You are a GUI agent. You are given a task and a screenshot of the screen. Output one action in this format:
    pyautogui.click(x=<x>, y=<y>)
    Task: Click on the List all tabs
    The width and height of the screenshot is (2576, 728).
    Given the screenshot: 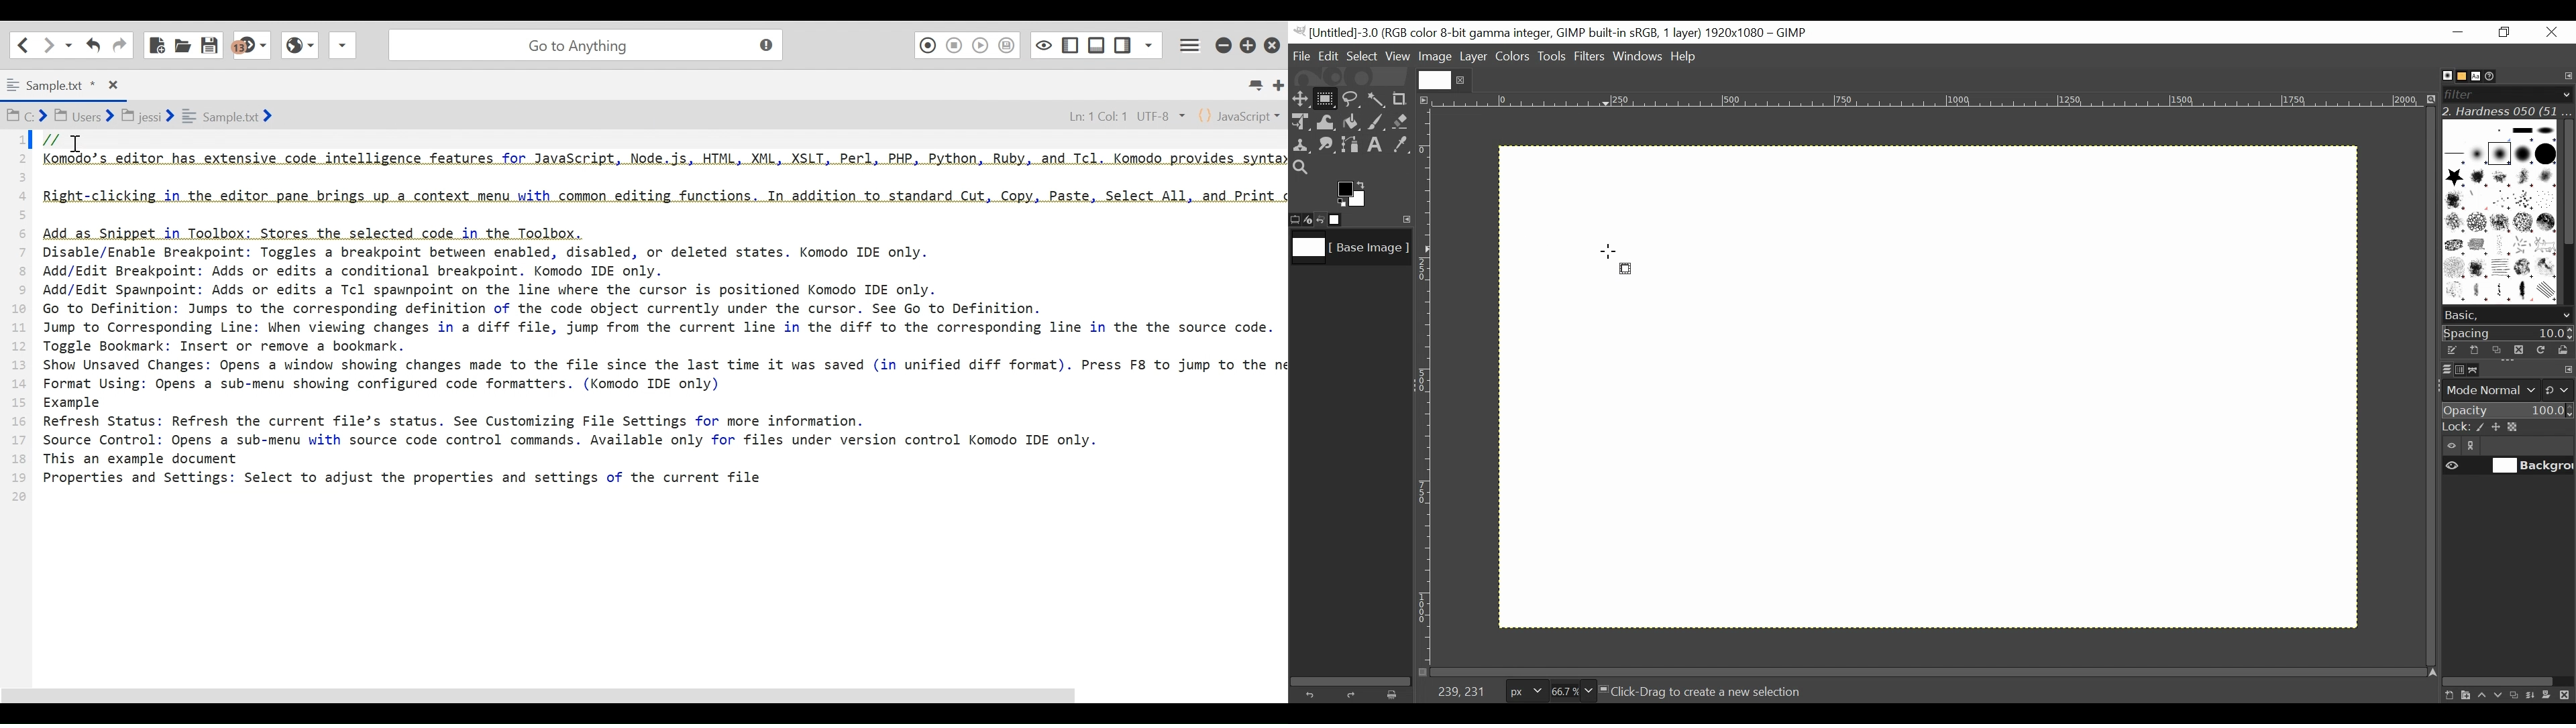 What is the action you would take?
    pyautogui.click(x=1258, y=85)
    